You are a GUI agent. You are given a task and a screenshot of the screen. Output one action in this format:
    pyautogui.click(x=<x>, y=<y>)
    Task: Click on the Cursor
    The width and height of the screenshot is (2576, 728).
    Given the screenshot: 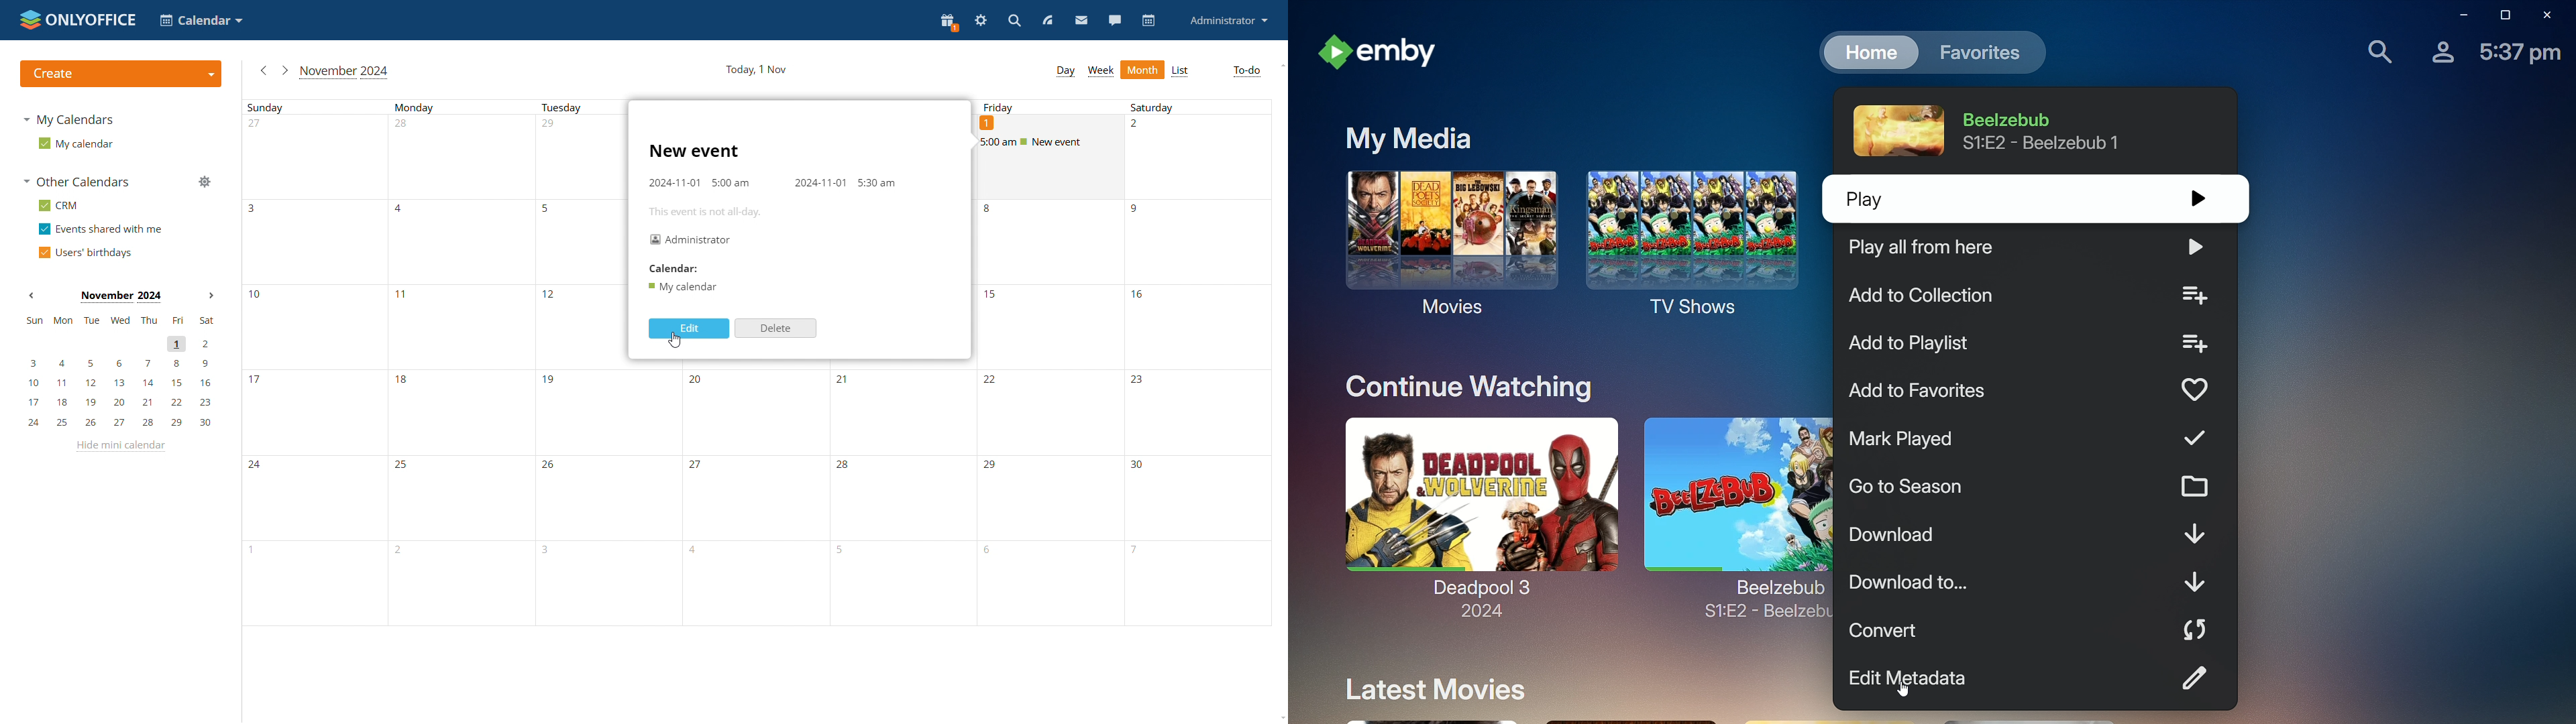 What is the action you would take?
    pyautogui.click(x=1902, y=690)
    